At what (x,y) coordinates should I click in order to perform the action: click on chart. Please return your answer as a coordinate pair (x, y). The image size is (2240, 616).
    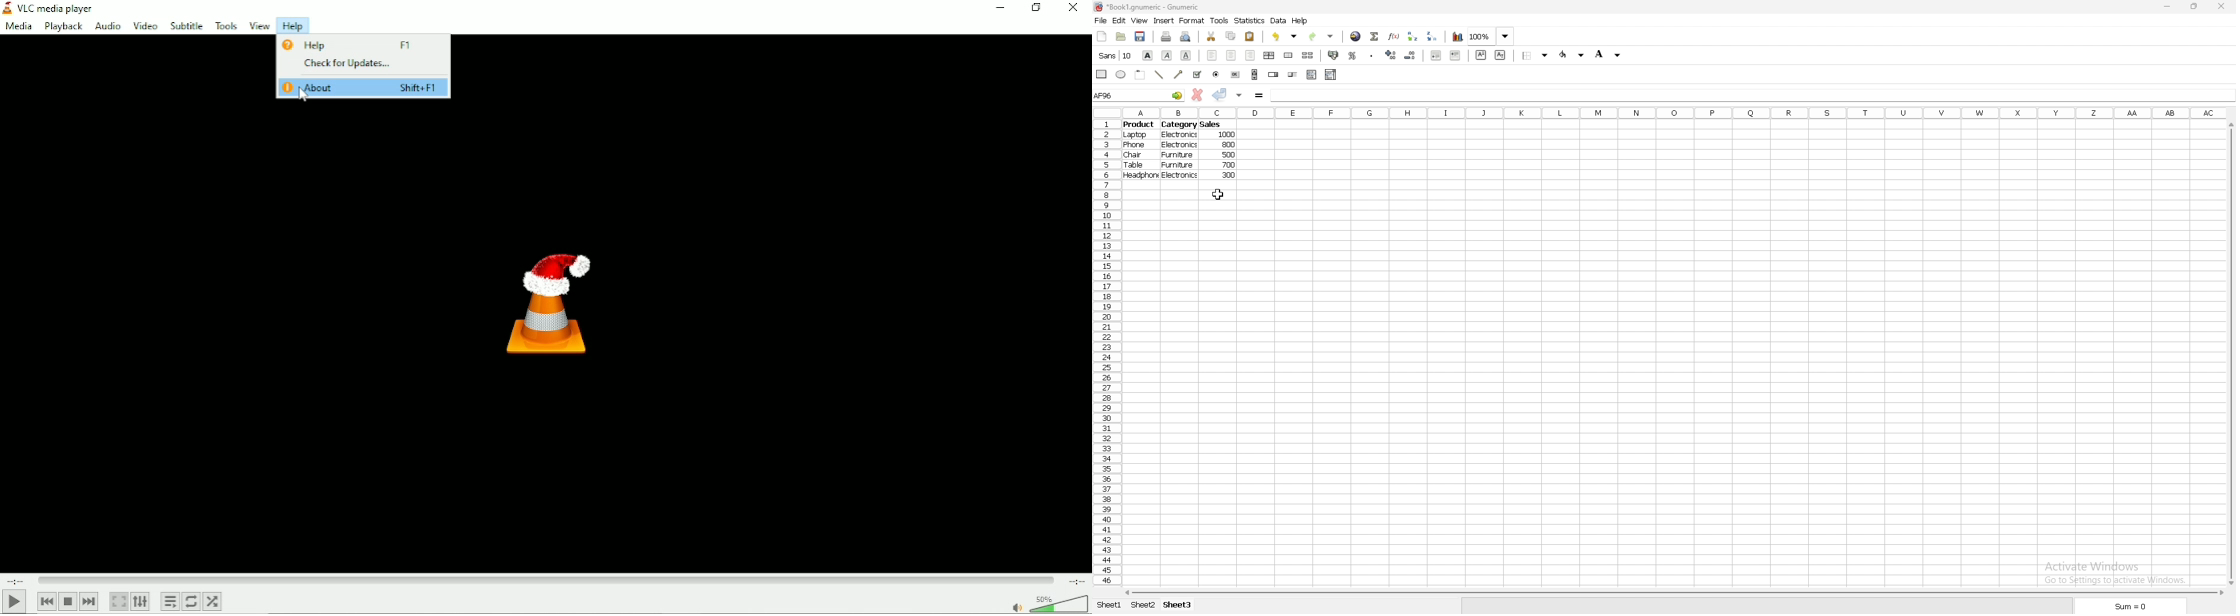
    Looking at the image, I should click on (1459, 38).